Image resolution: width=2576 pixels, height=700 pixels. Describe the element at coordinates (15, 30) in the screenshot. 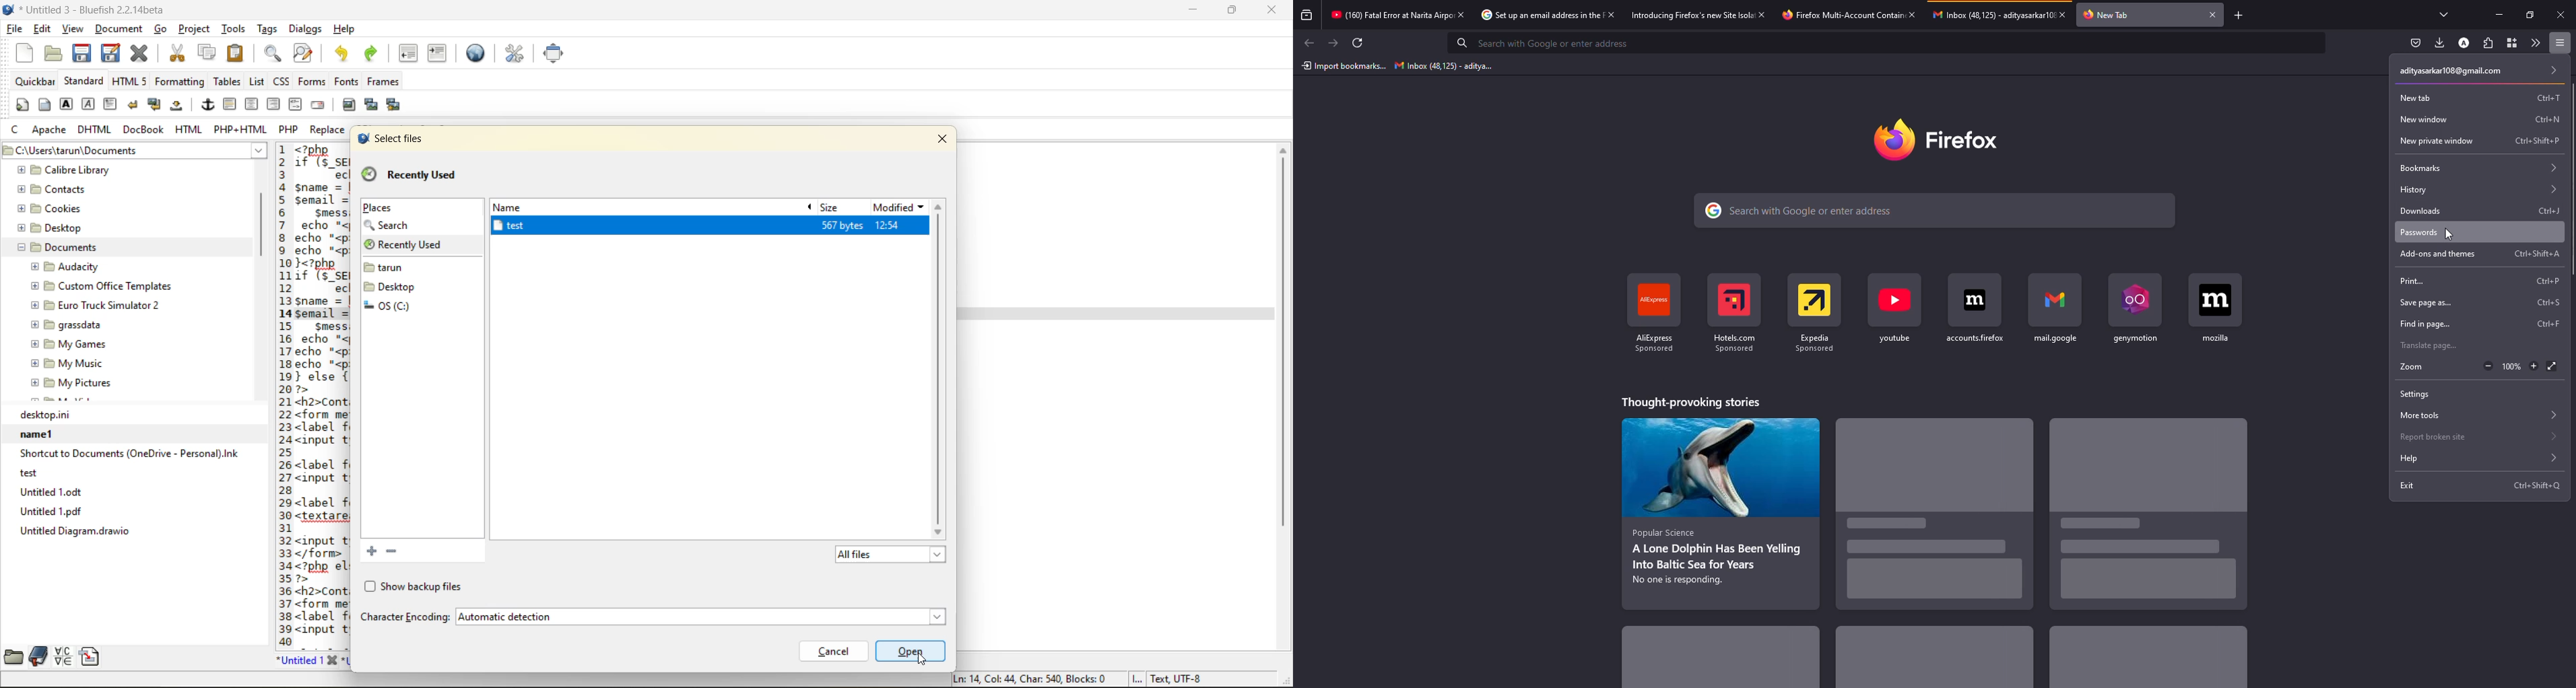

I see `file` at that location.